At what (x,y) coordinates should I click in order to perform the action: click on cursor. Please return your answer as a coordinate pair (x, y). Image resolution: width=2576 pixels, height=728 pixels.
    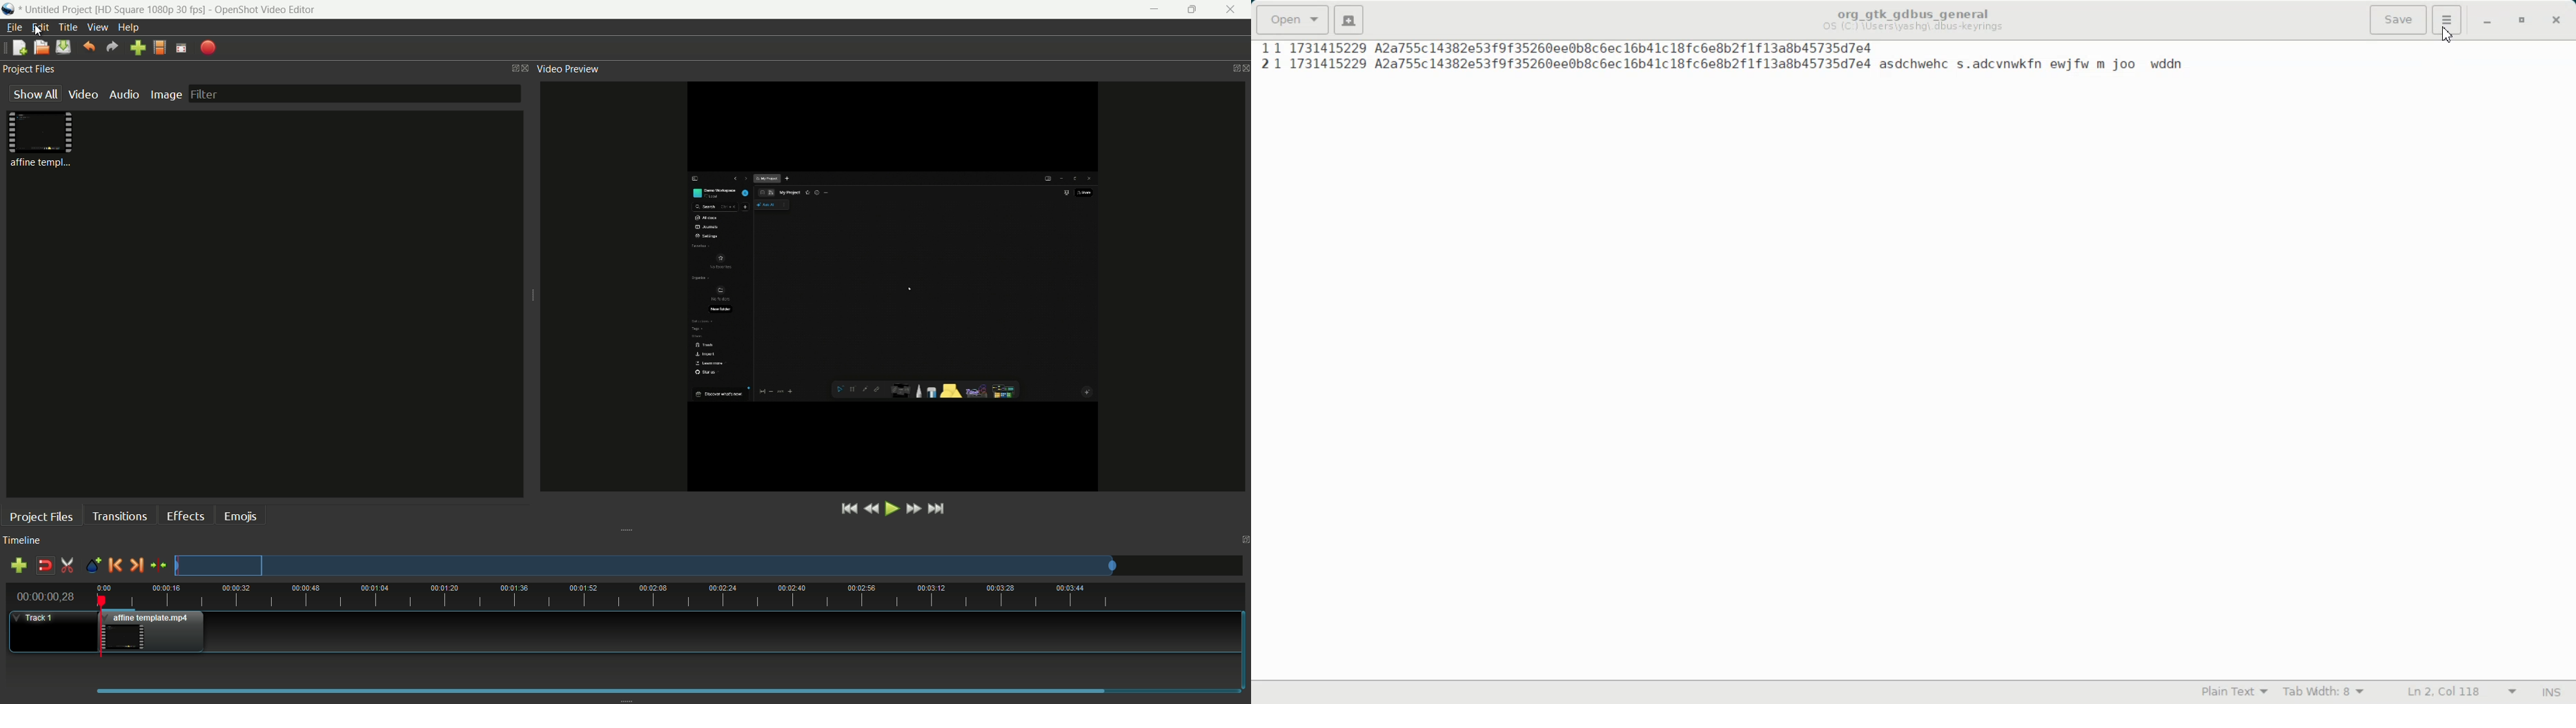
    Looking at the image, I should click on (2448, 37).